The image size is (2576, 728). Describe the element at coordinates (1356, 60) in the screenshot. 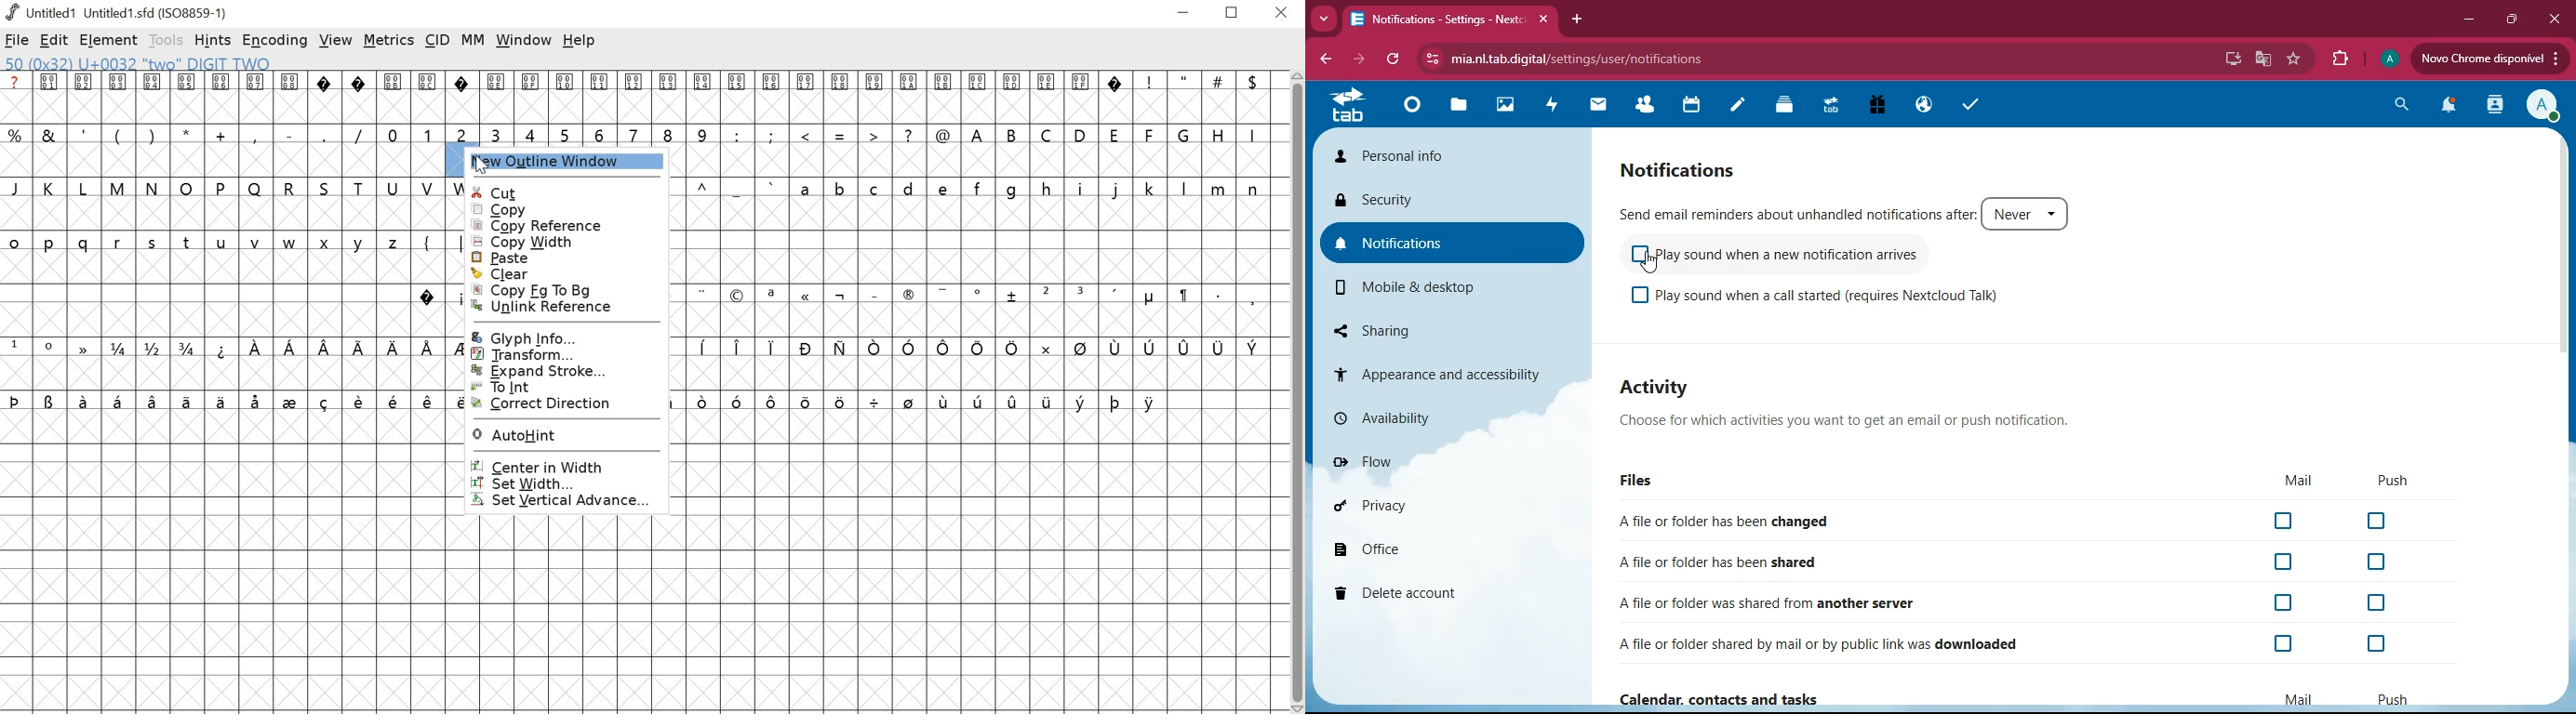

I see `forward` at that location.